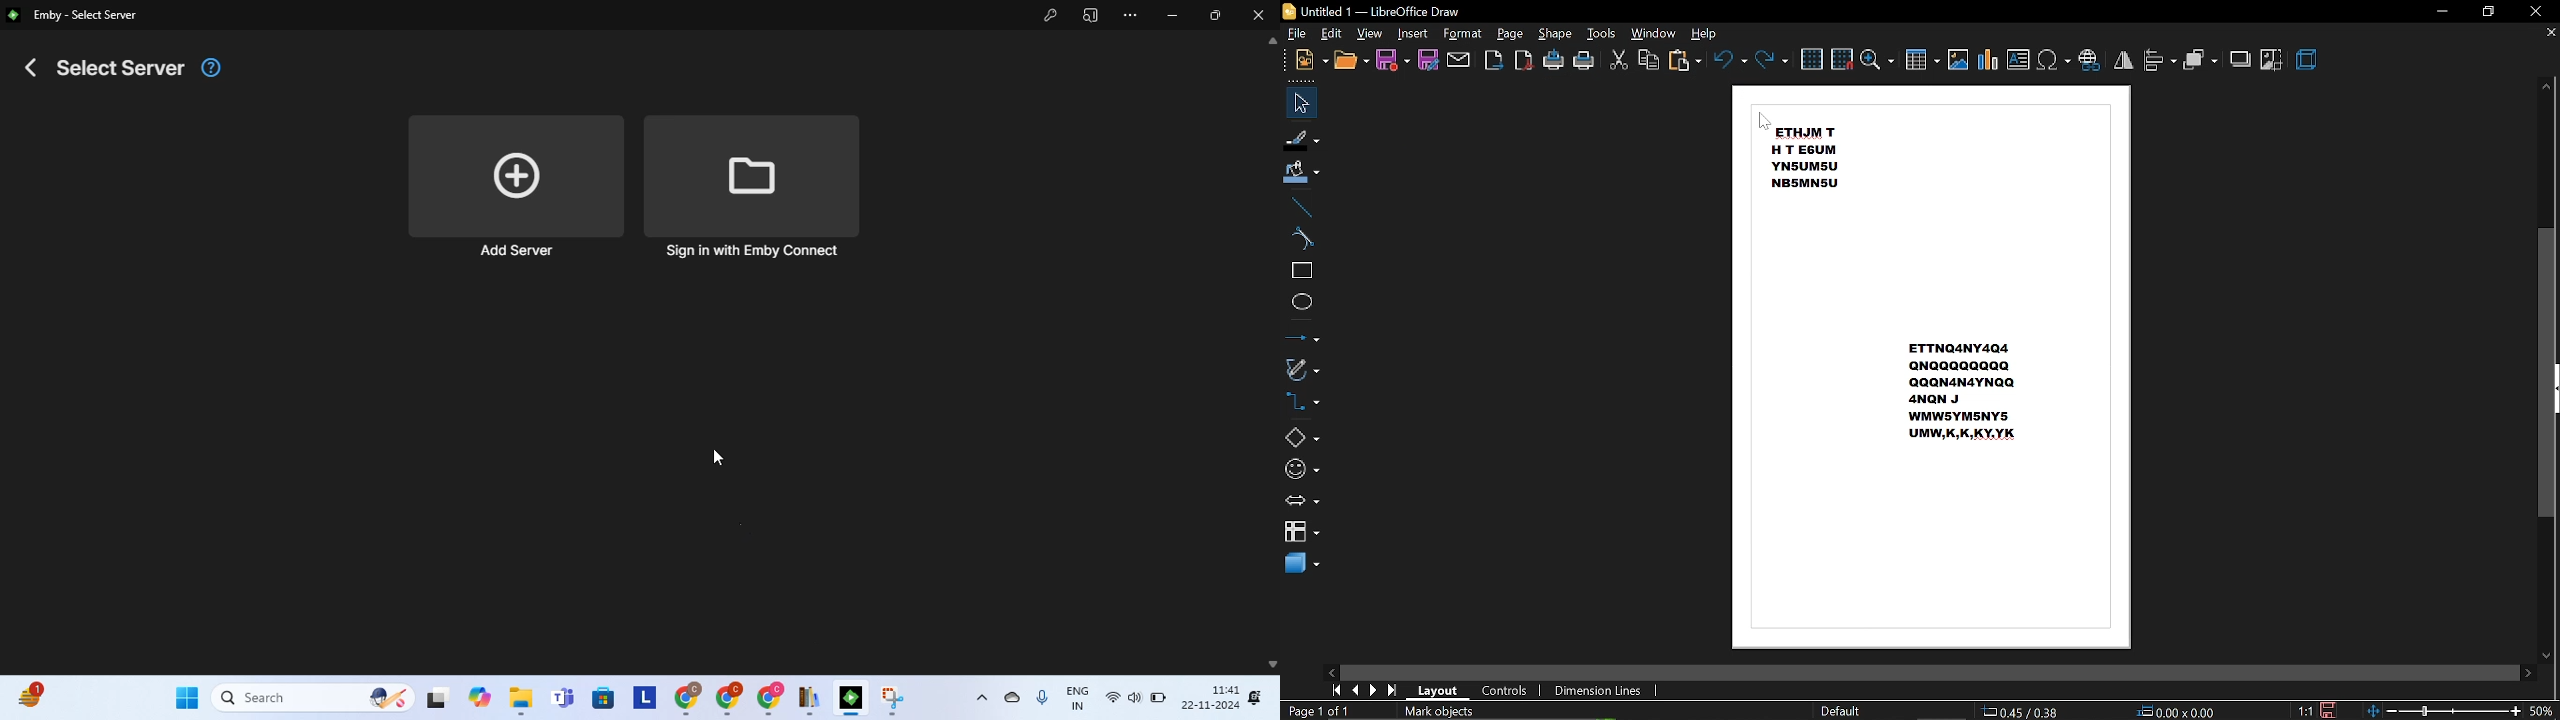  Describe the element at coordinates (1585, 61) in the screenshot. I see `print` at that location.